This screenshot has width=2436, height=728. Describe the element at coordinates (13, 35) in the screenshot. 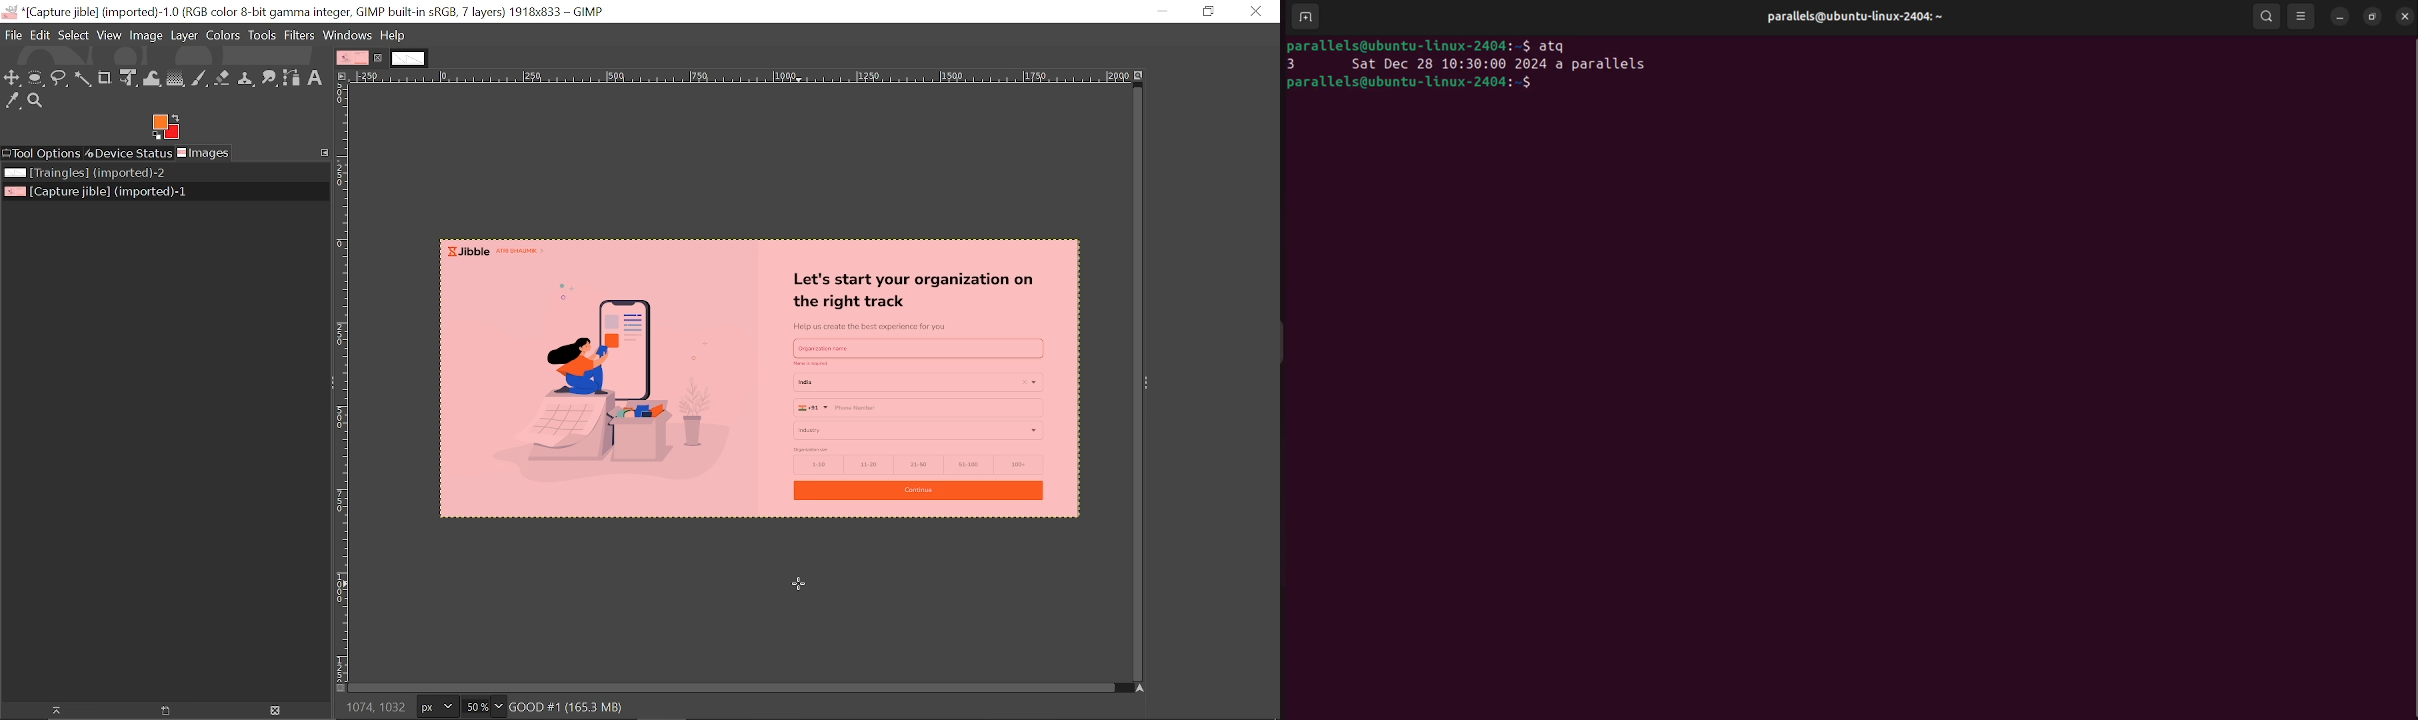

I see `File` at that location.